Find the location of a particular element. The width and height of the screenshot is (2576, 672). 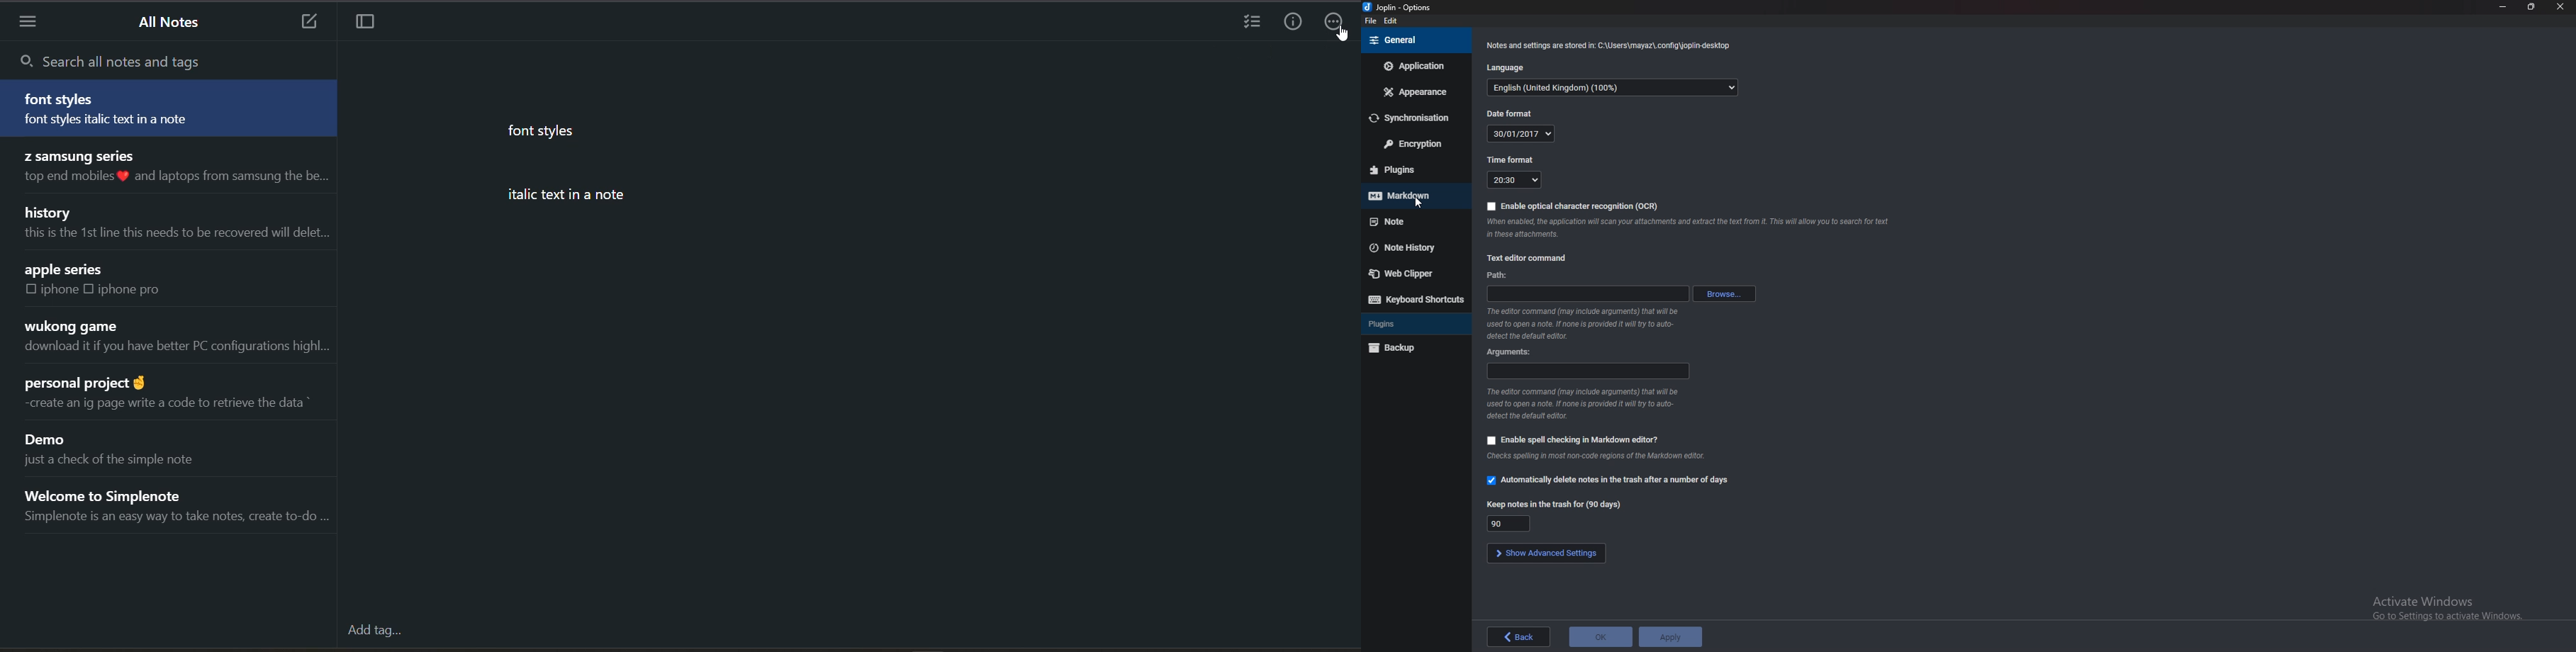

Info is located at coordinates (1619, 456).